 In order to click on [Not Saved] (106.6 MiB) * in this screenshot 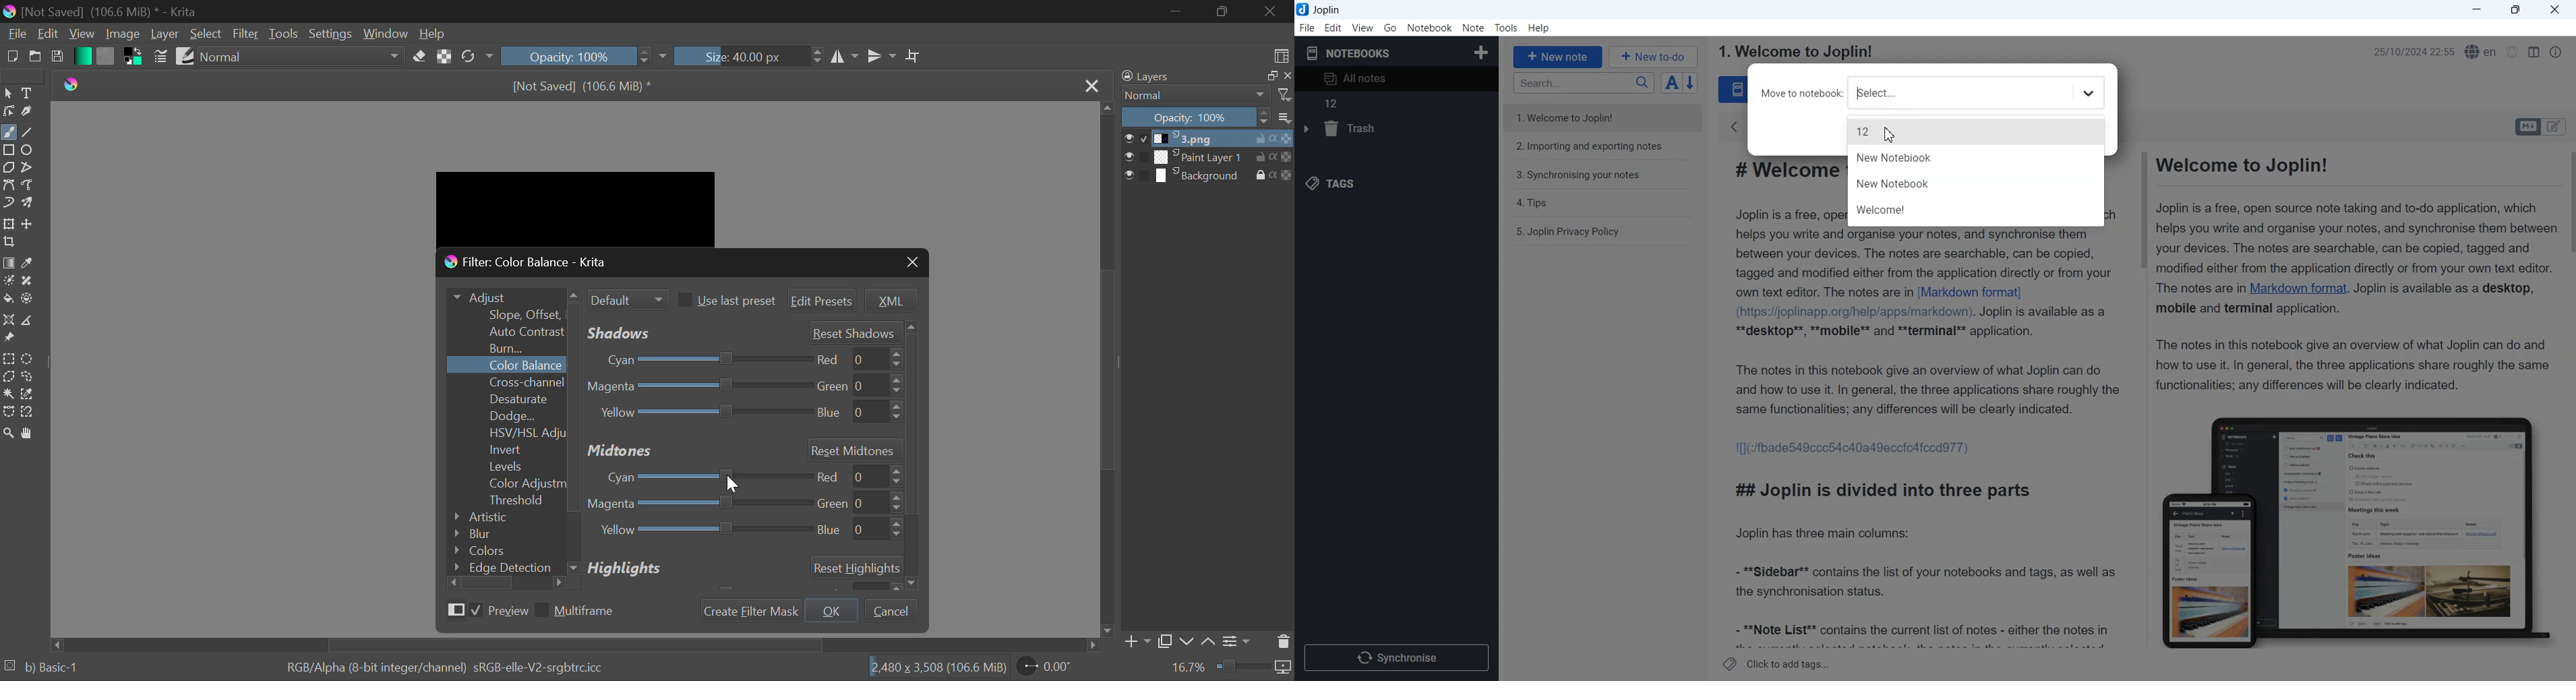, I will do `click(576, 85)`.